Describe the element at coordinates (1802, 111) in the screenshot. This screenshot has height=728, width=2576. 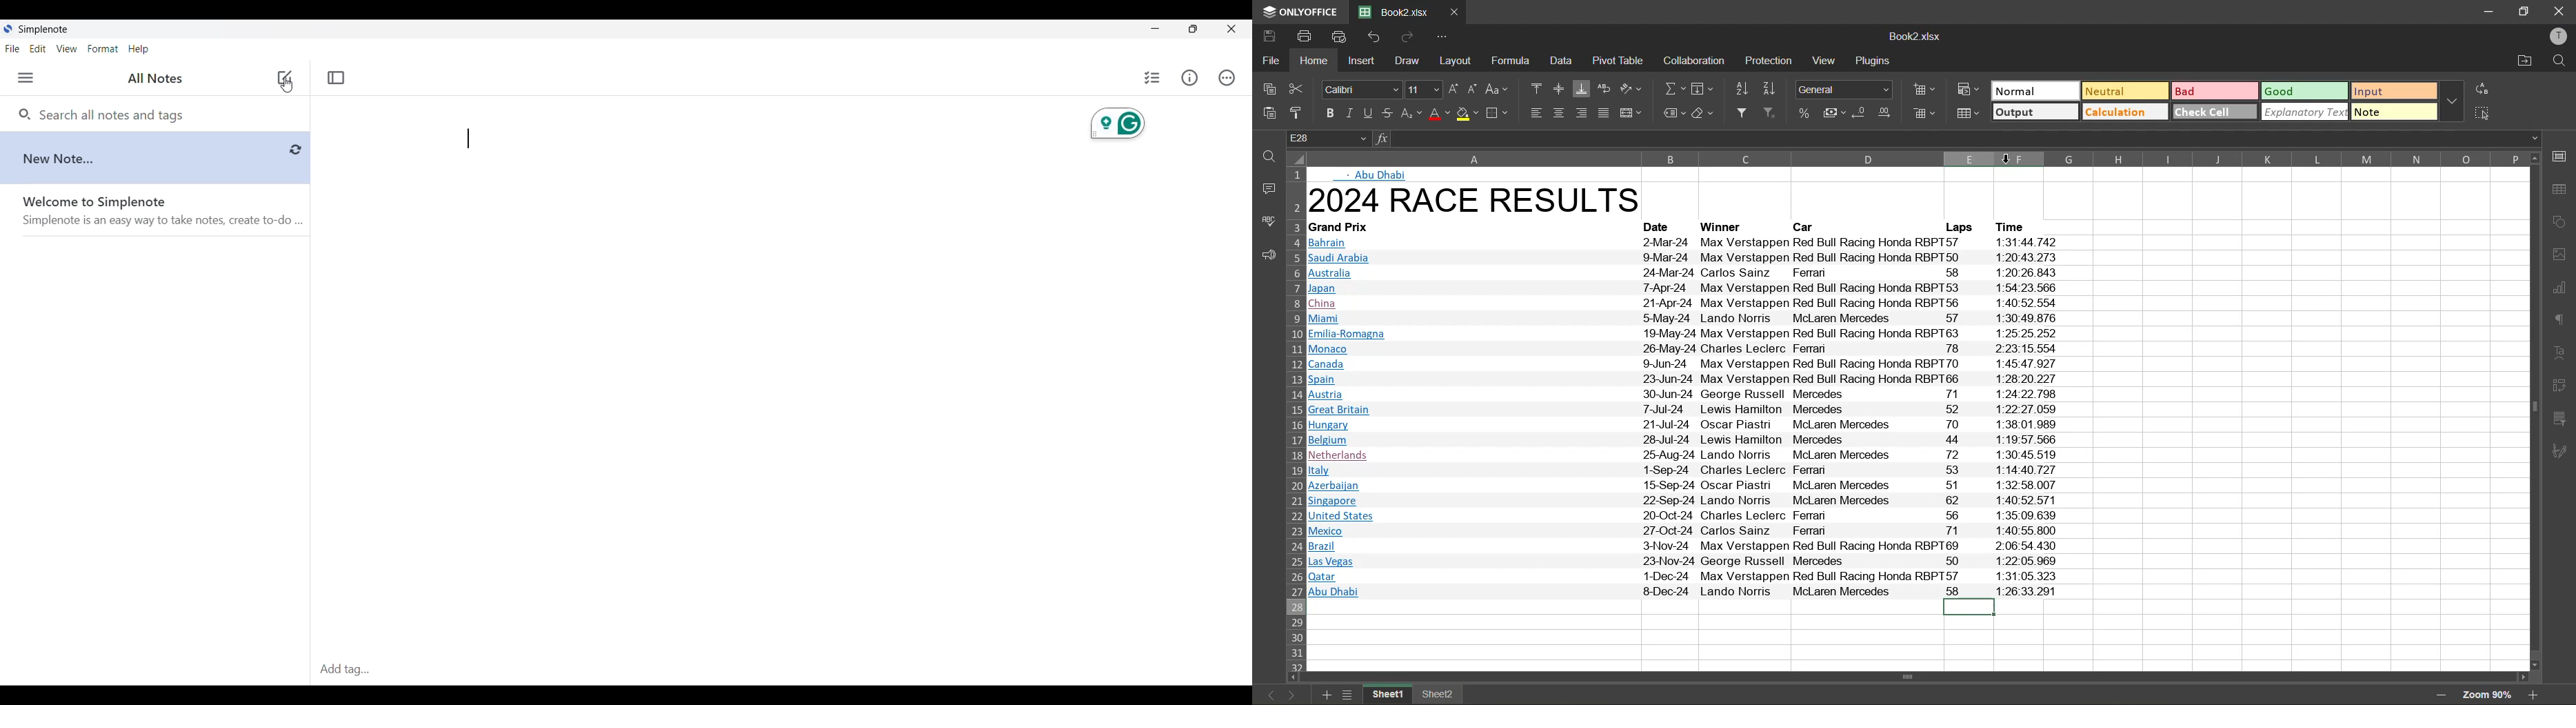
I see `percent` at that location.